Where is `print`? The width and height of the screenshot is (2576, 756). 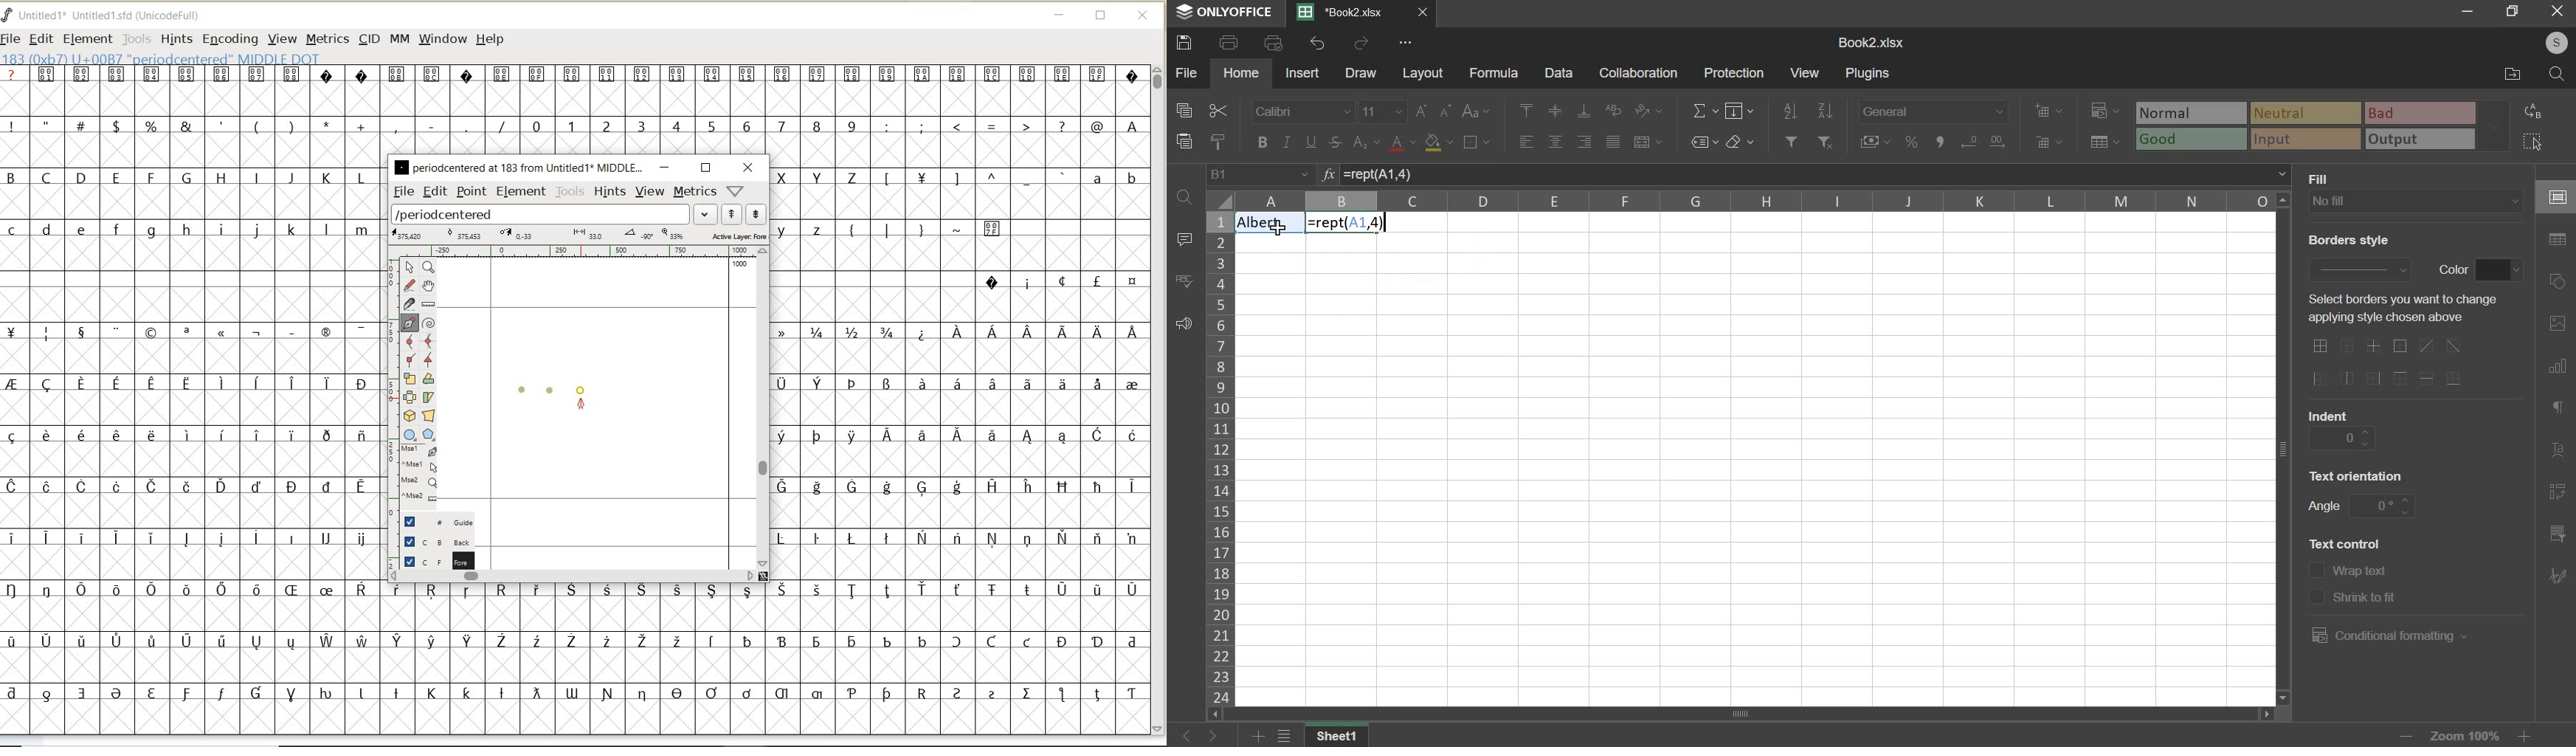
print is located at coordinates (1229, 41).